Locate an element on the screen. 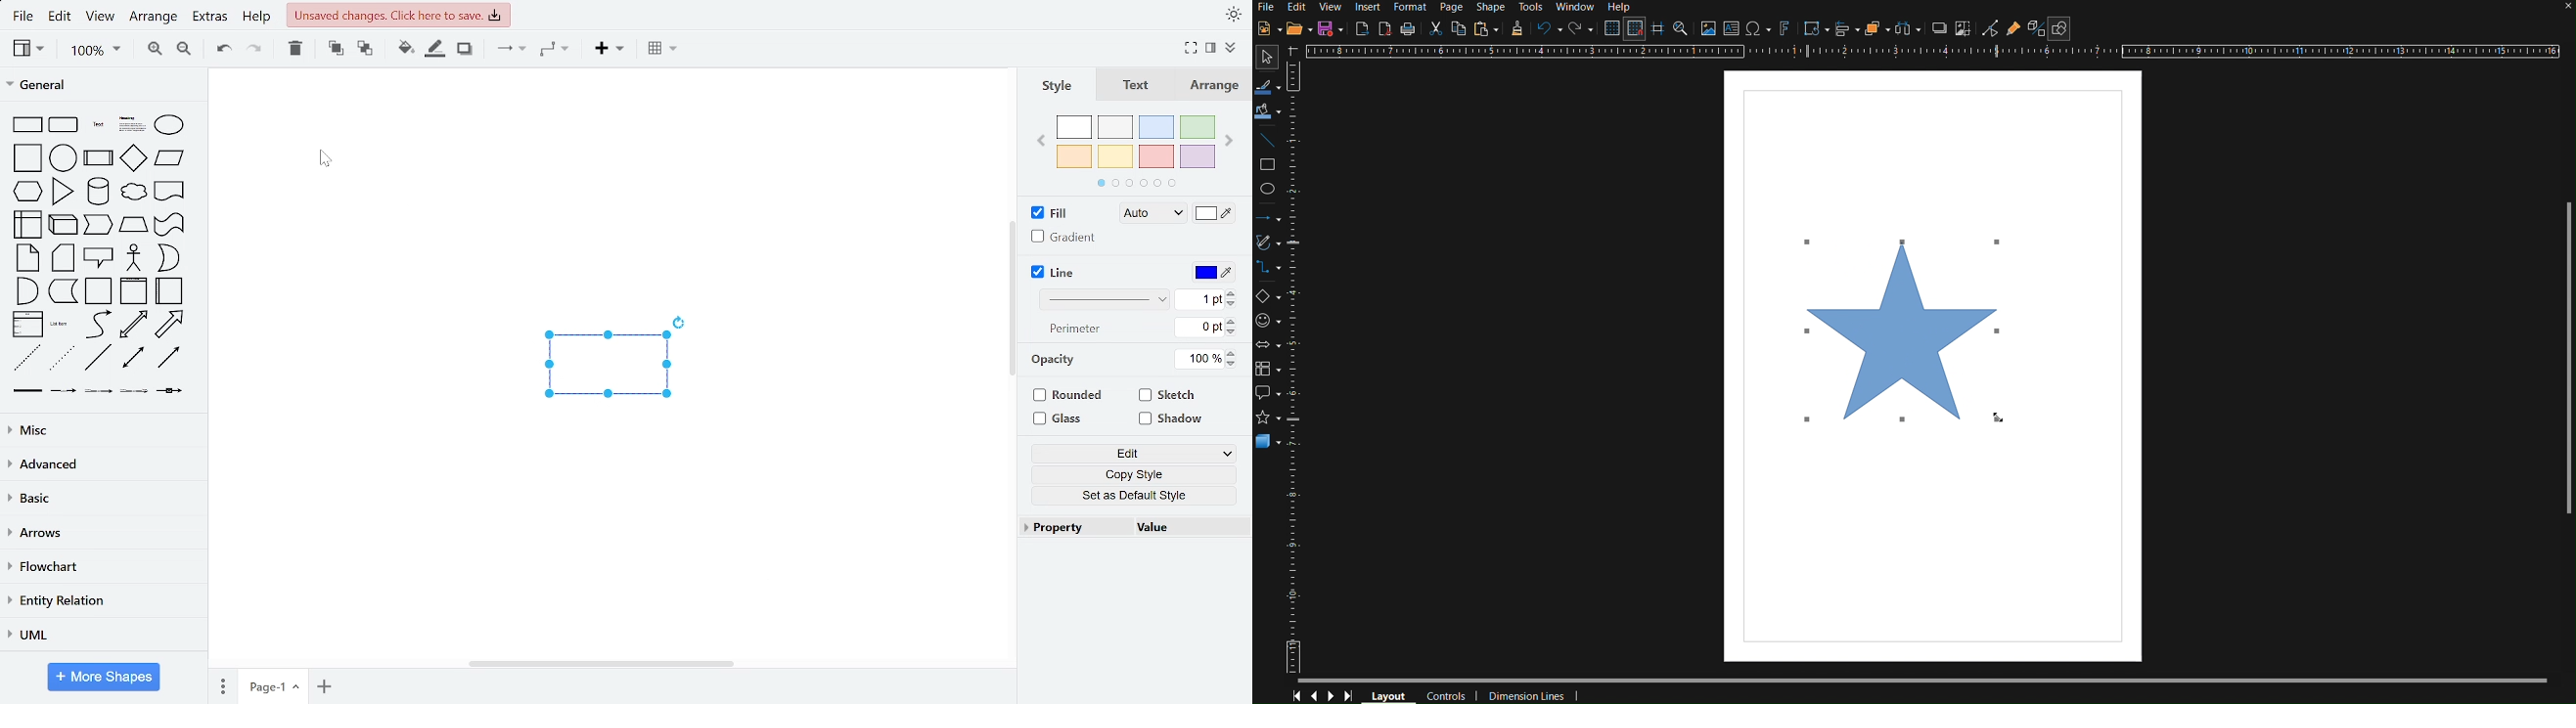 The height and width of the screenshot is (728, 2576). Copy is located at coordinates (1457, 29).